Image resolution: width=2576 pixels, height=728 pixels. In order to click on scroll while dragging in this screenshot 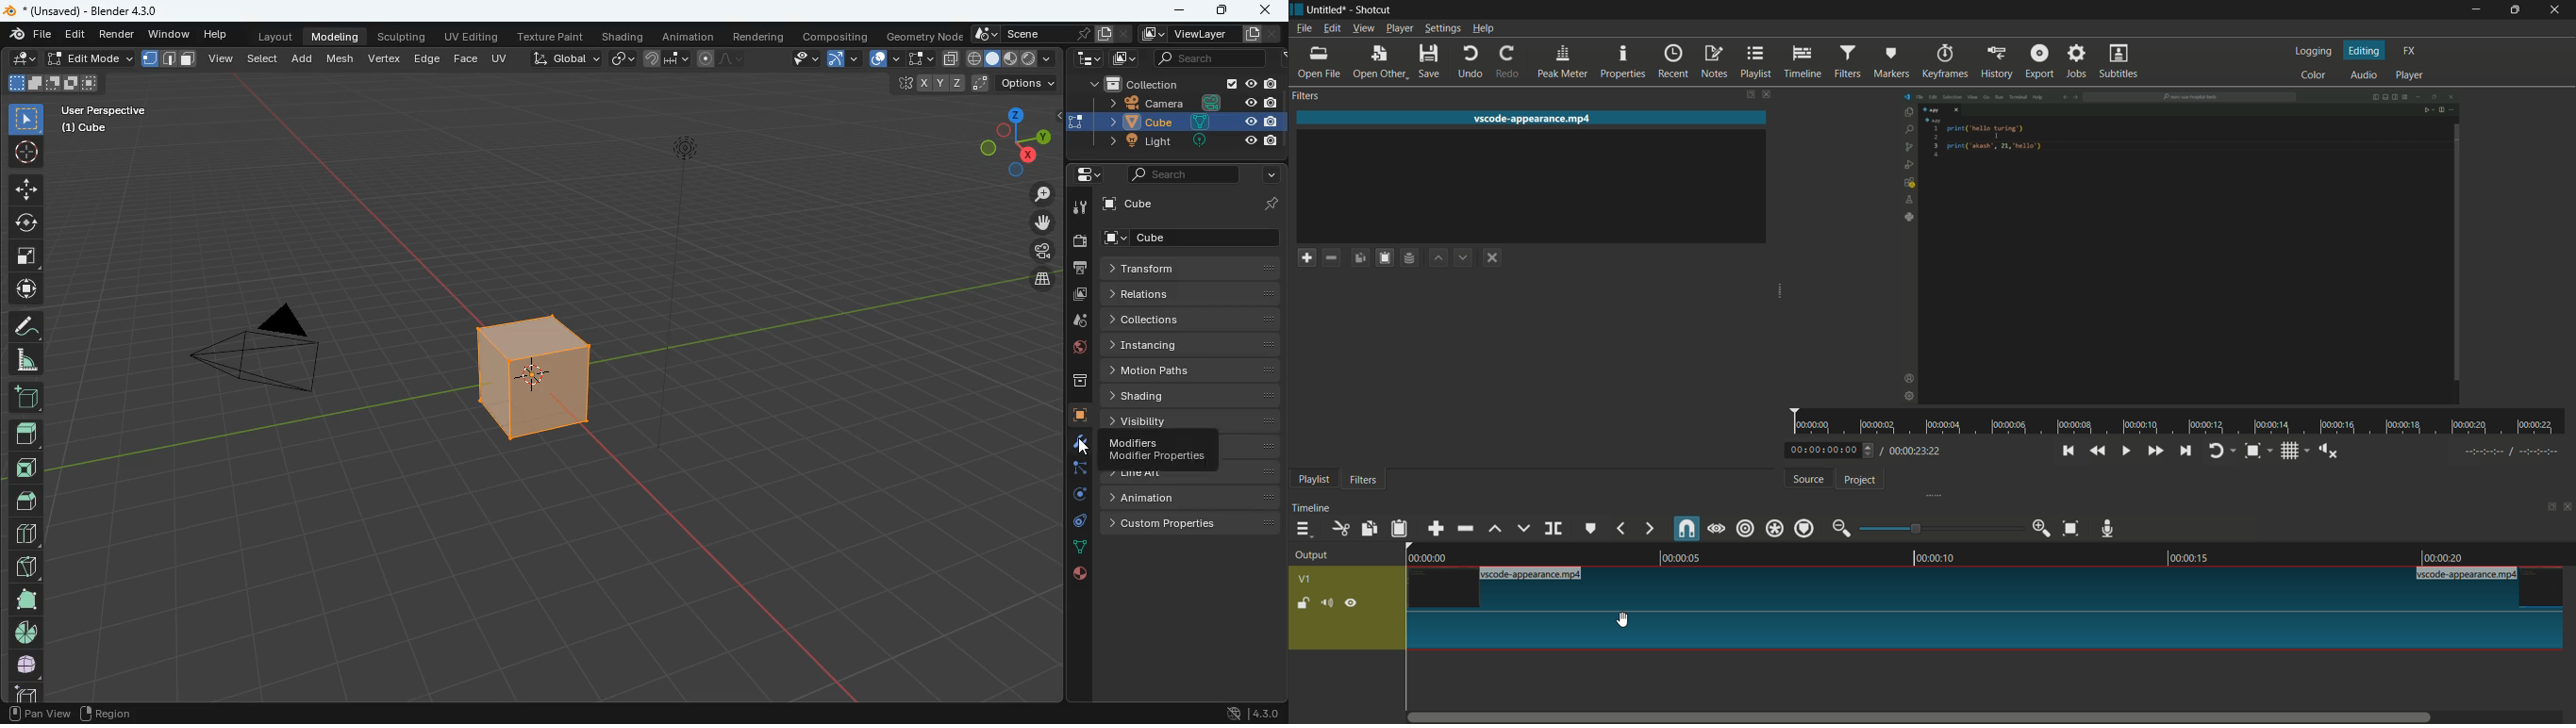, I will do `click(1716, 528)`.